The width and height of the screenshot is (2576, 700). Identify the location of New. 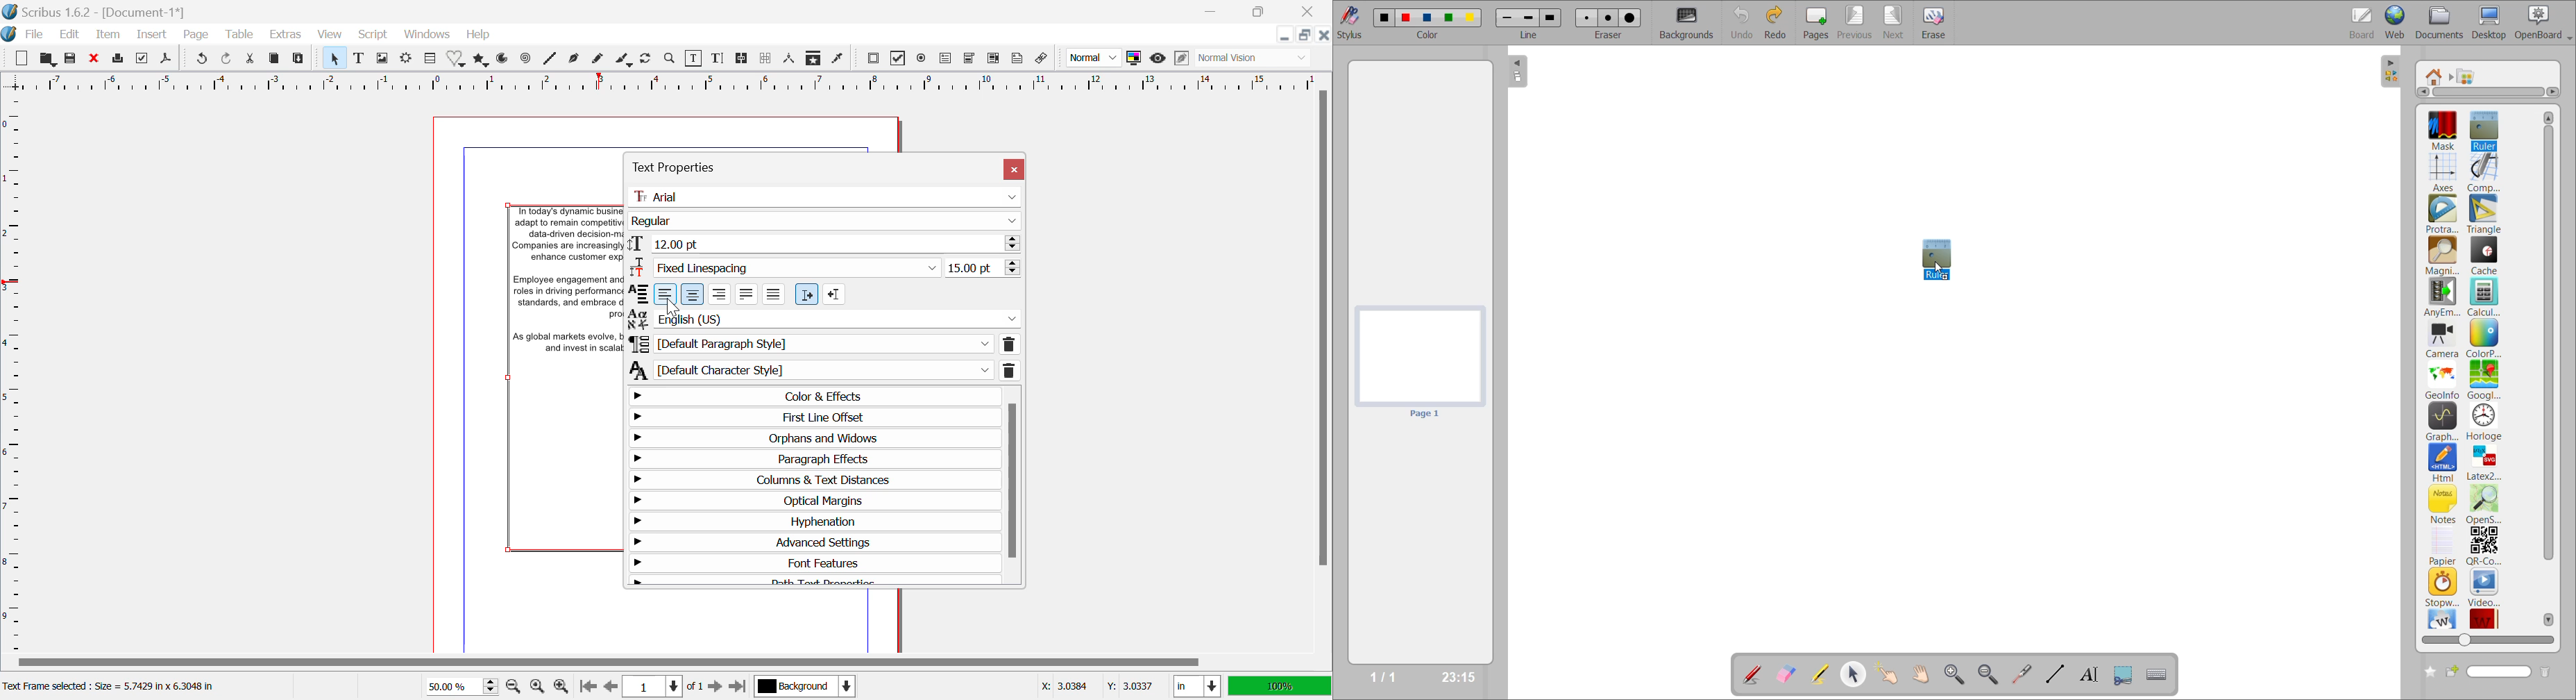
(21, 56).